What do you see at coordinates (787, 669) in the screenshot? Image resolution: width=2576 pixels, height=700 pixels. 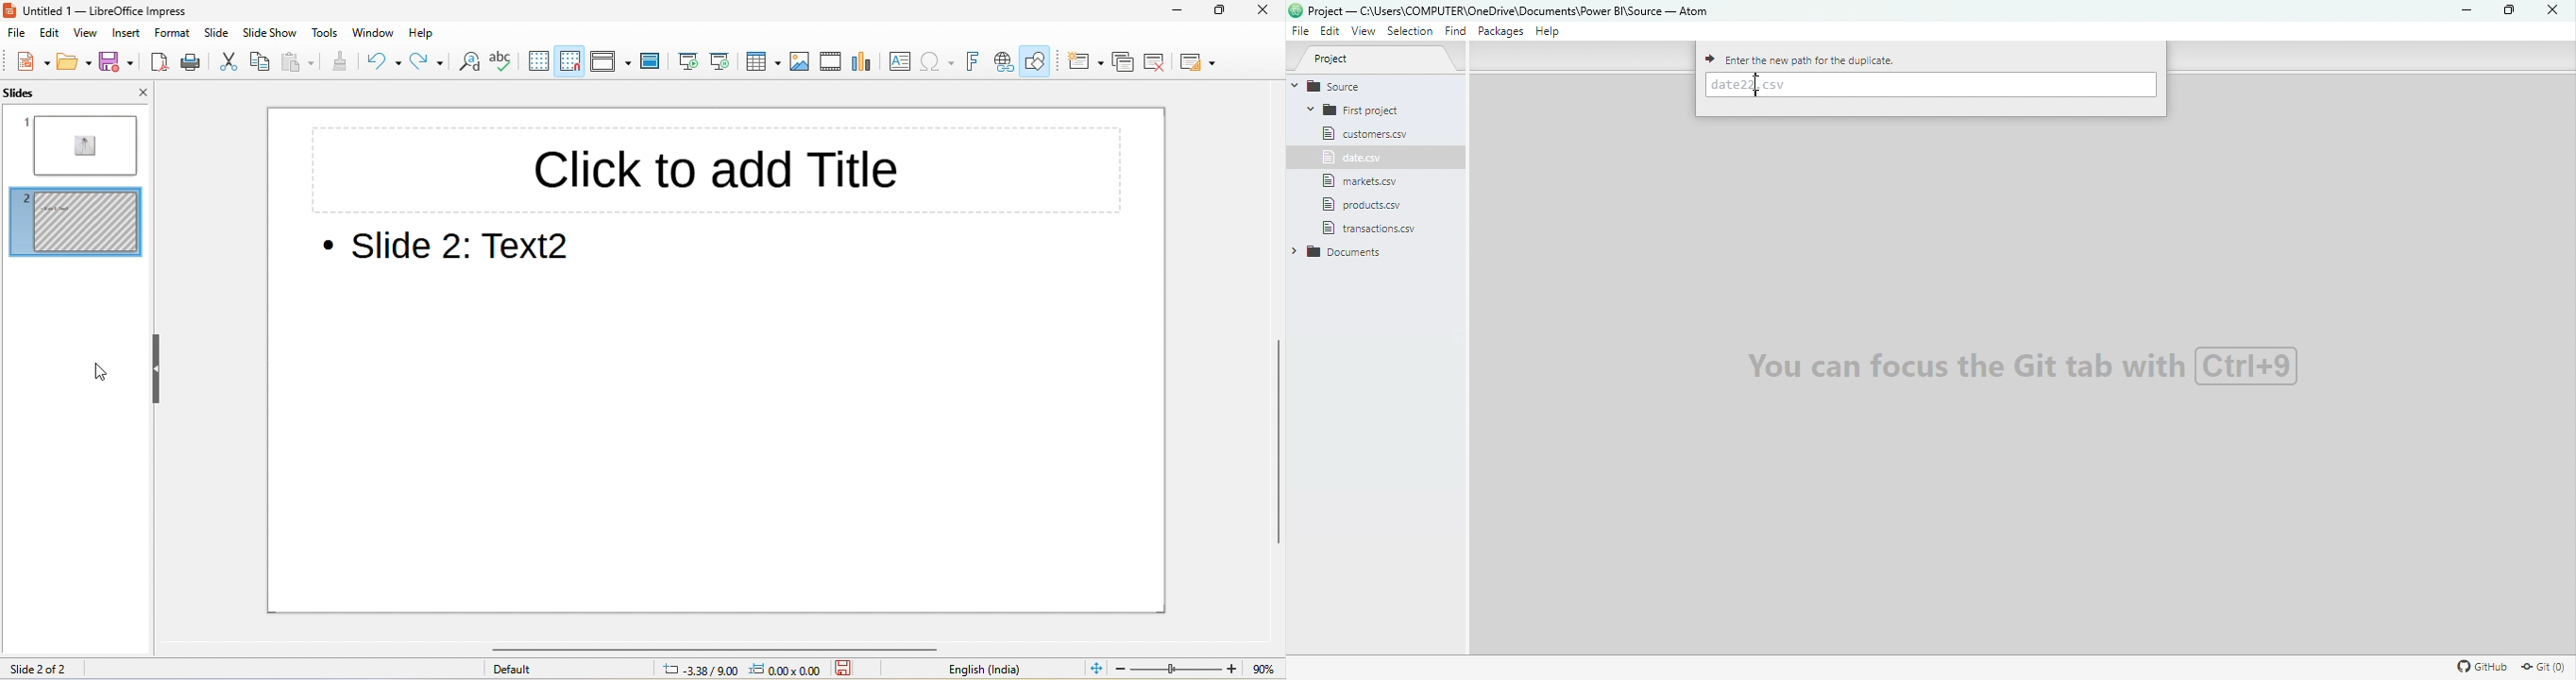 I see `0.00 x0.00` at bounding box center [787, 669].